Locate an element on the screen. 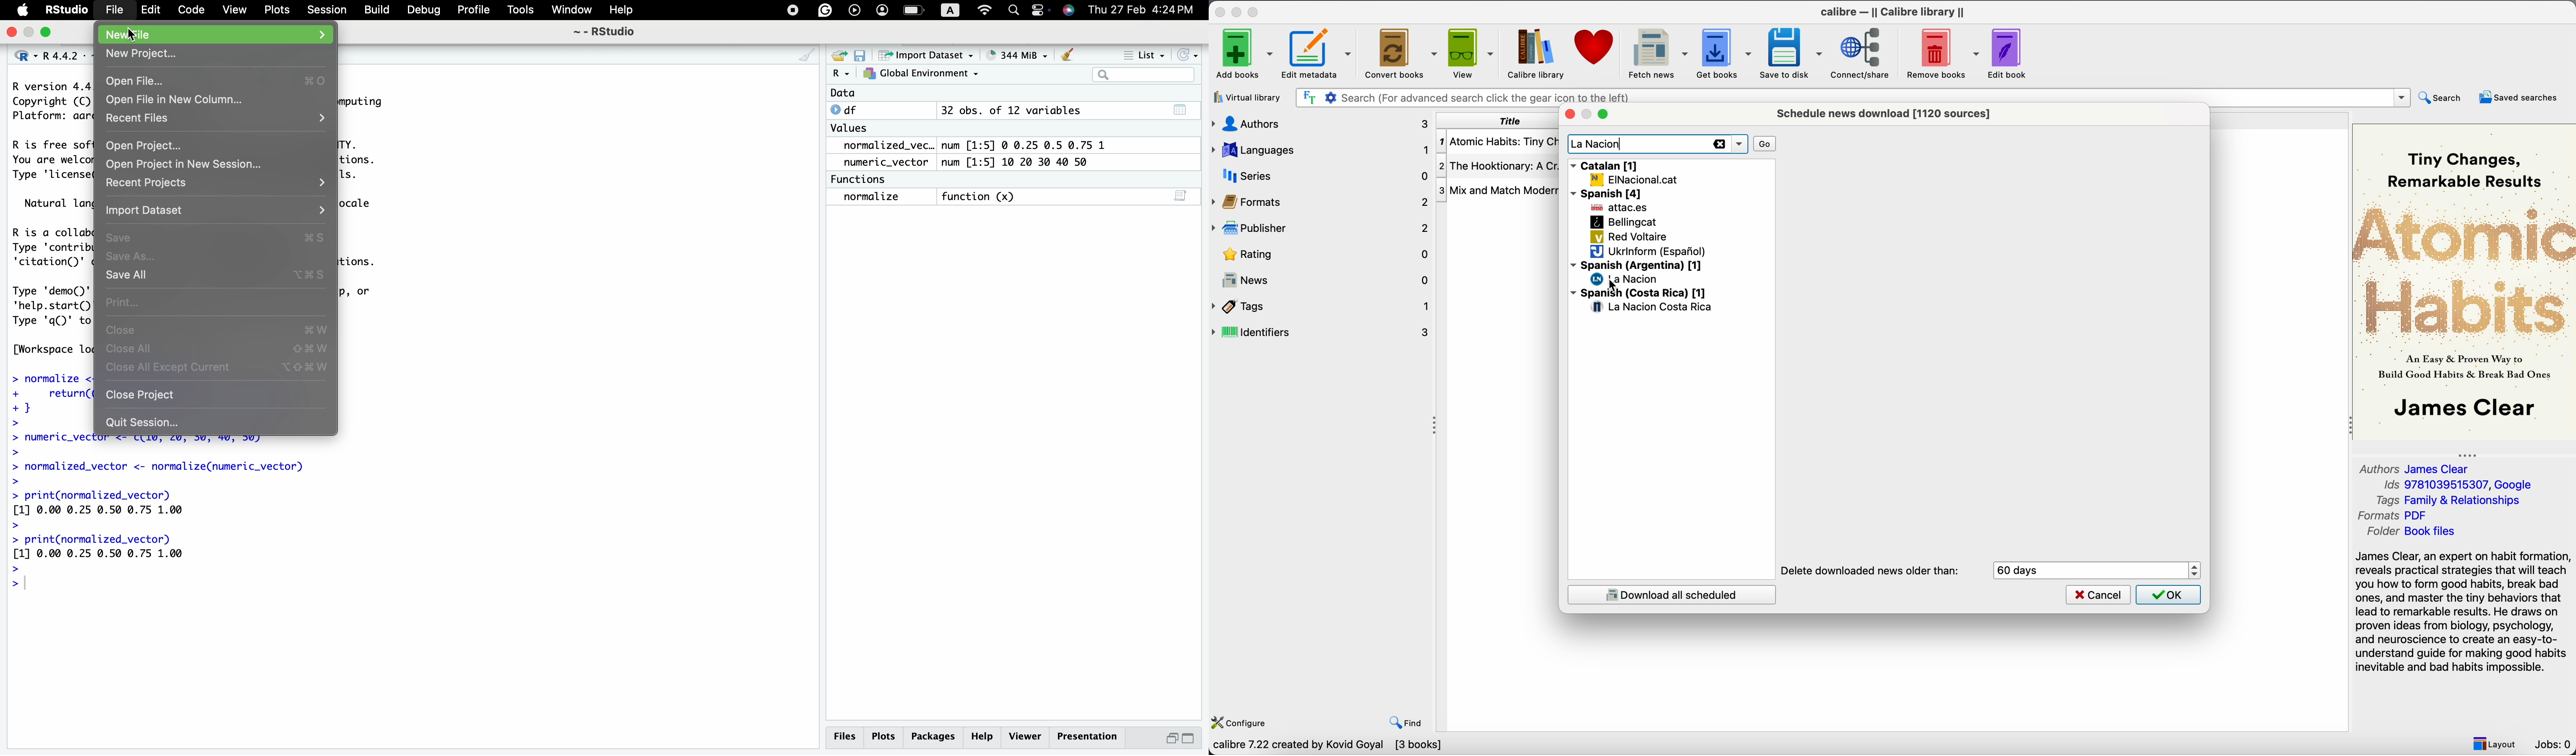 This screenshot has height=756, width=2576. profile is located at coordinates (881, 10).